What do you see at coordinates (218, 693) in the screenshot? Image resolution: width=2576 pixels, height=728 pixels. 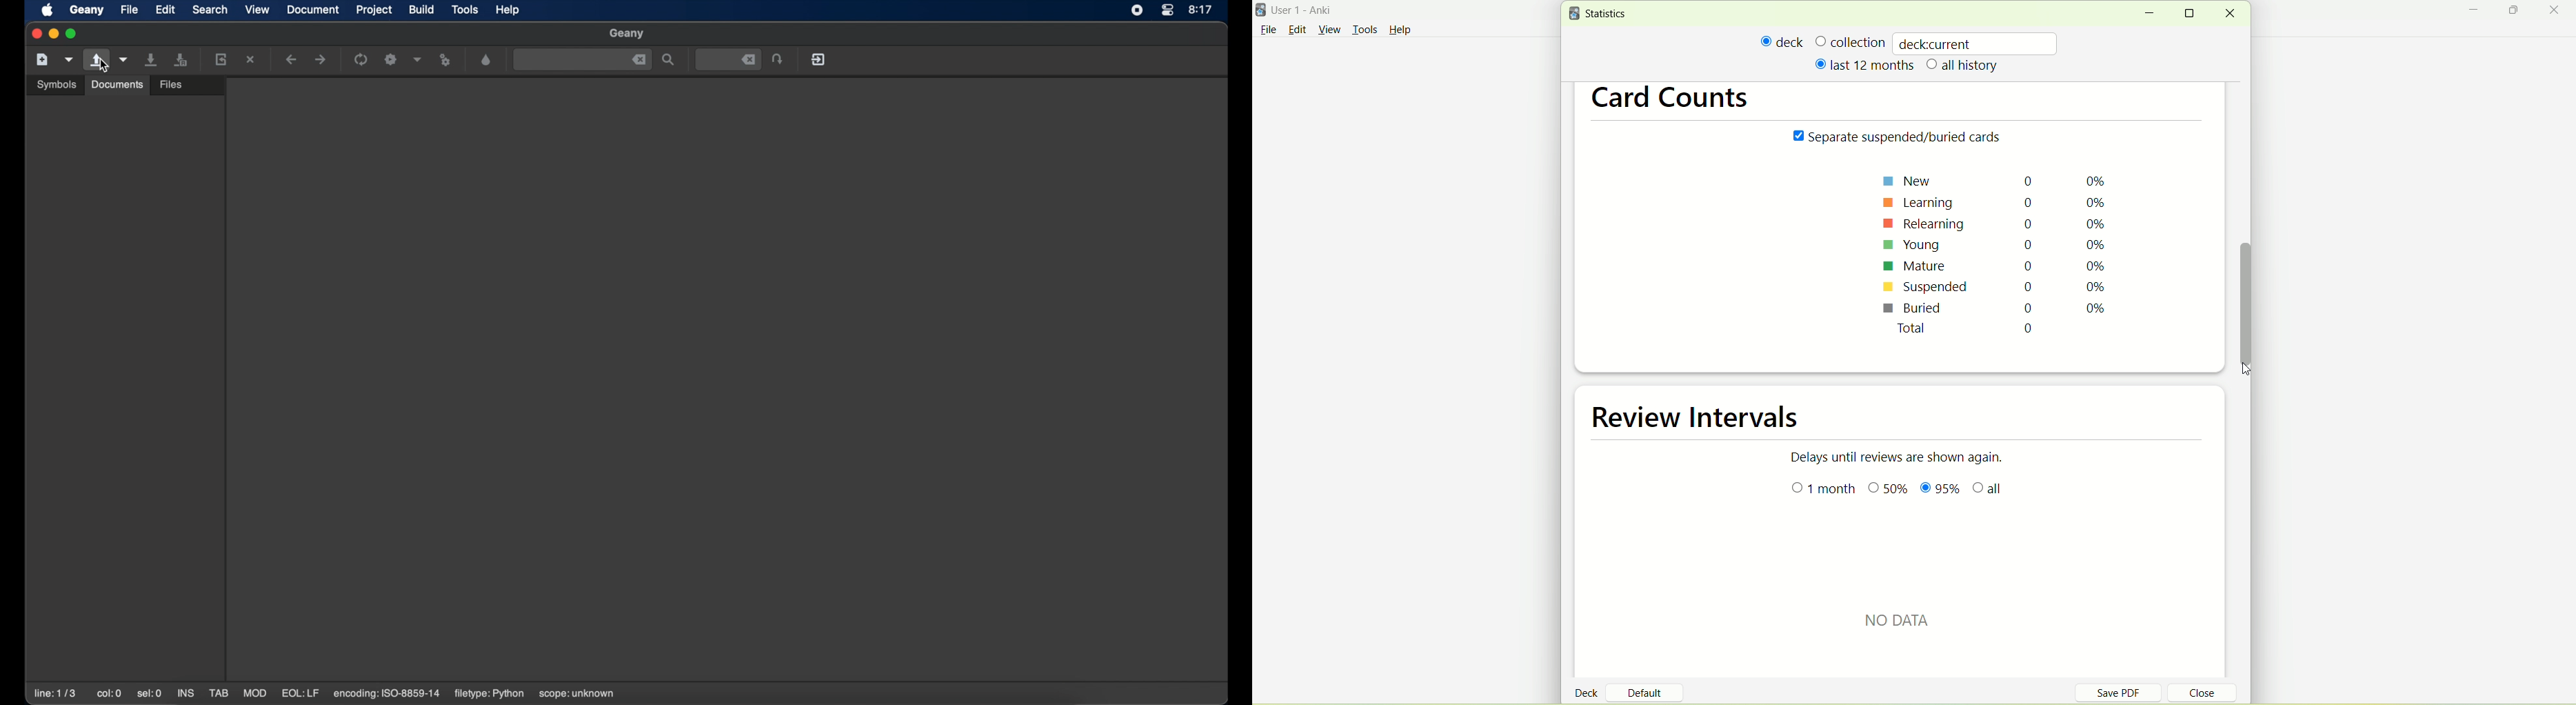 I see `tab` at bounding box center [218, 693].